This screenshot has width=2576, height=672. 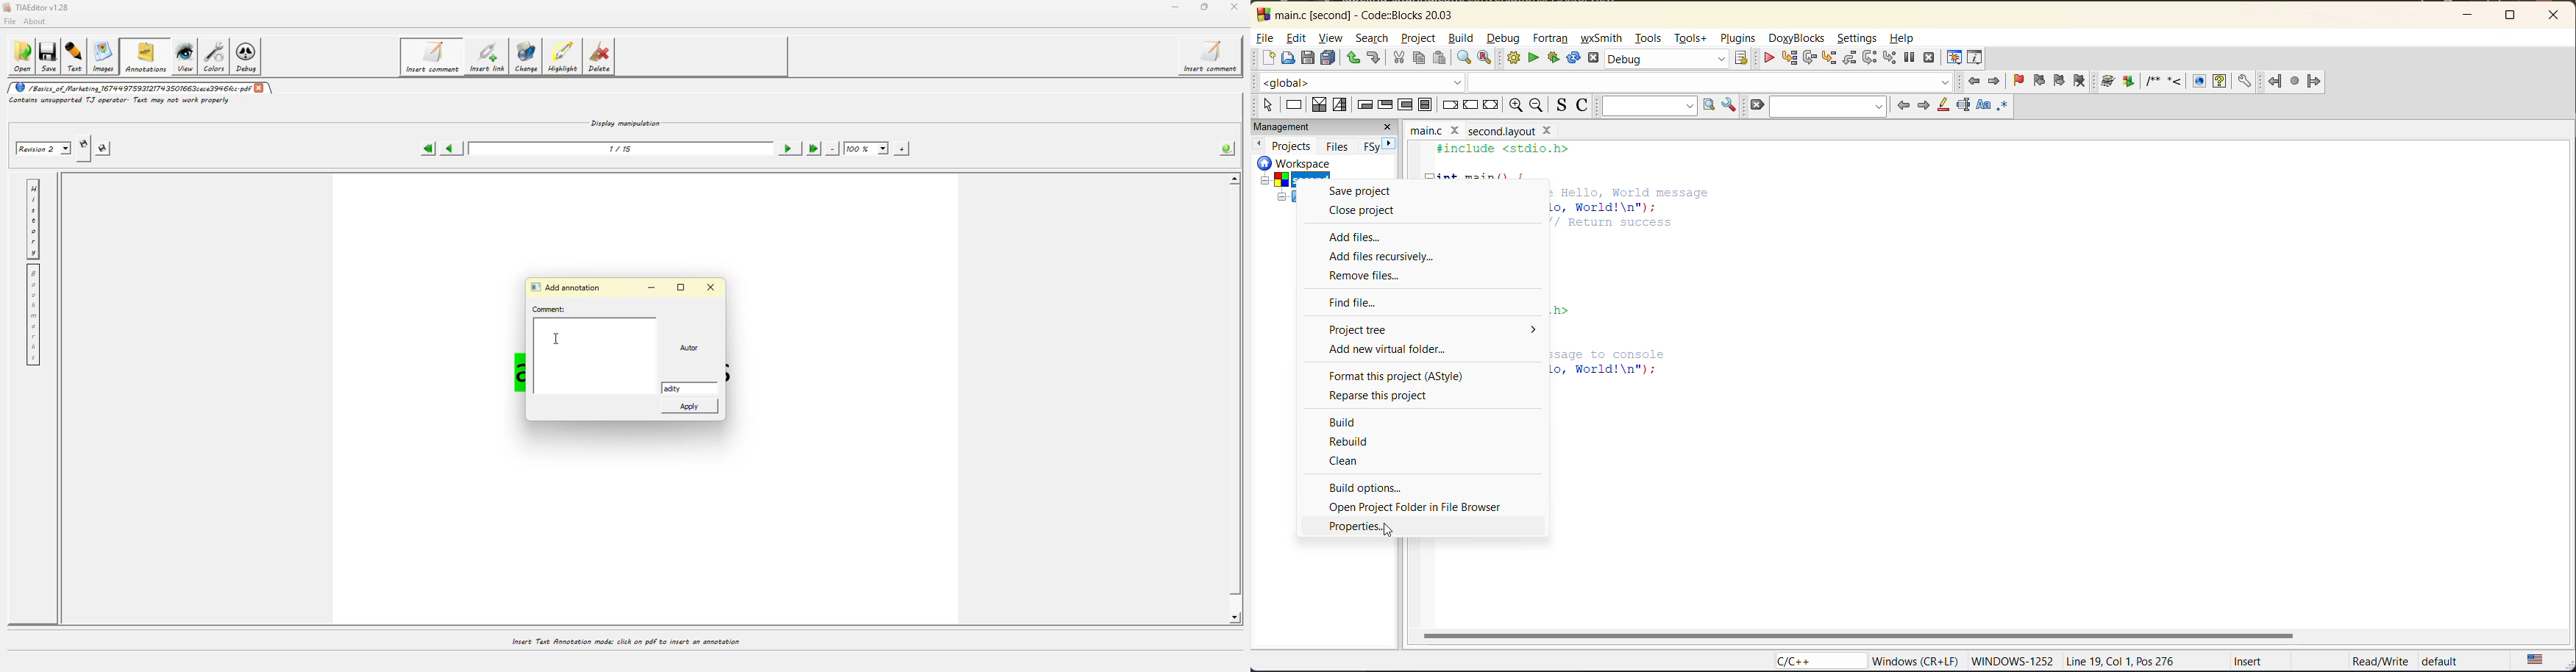 I want to click on save project, so click(x=1358, y=191).